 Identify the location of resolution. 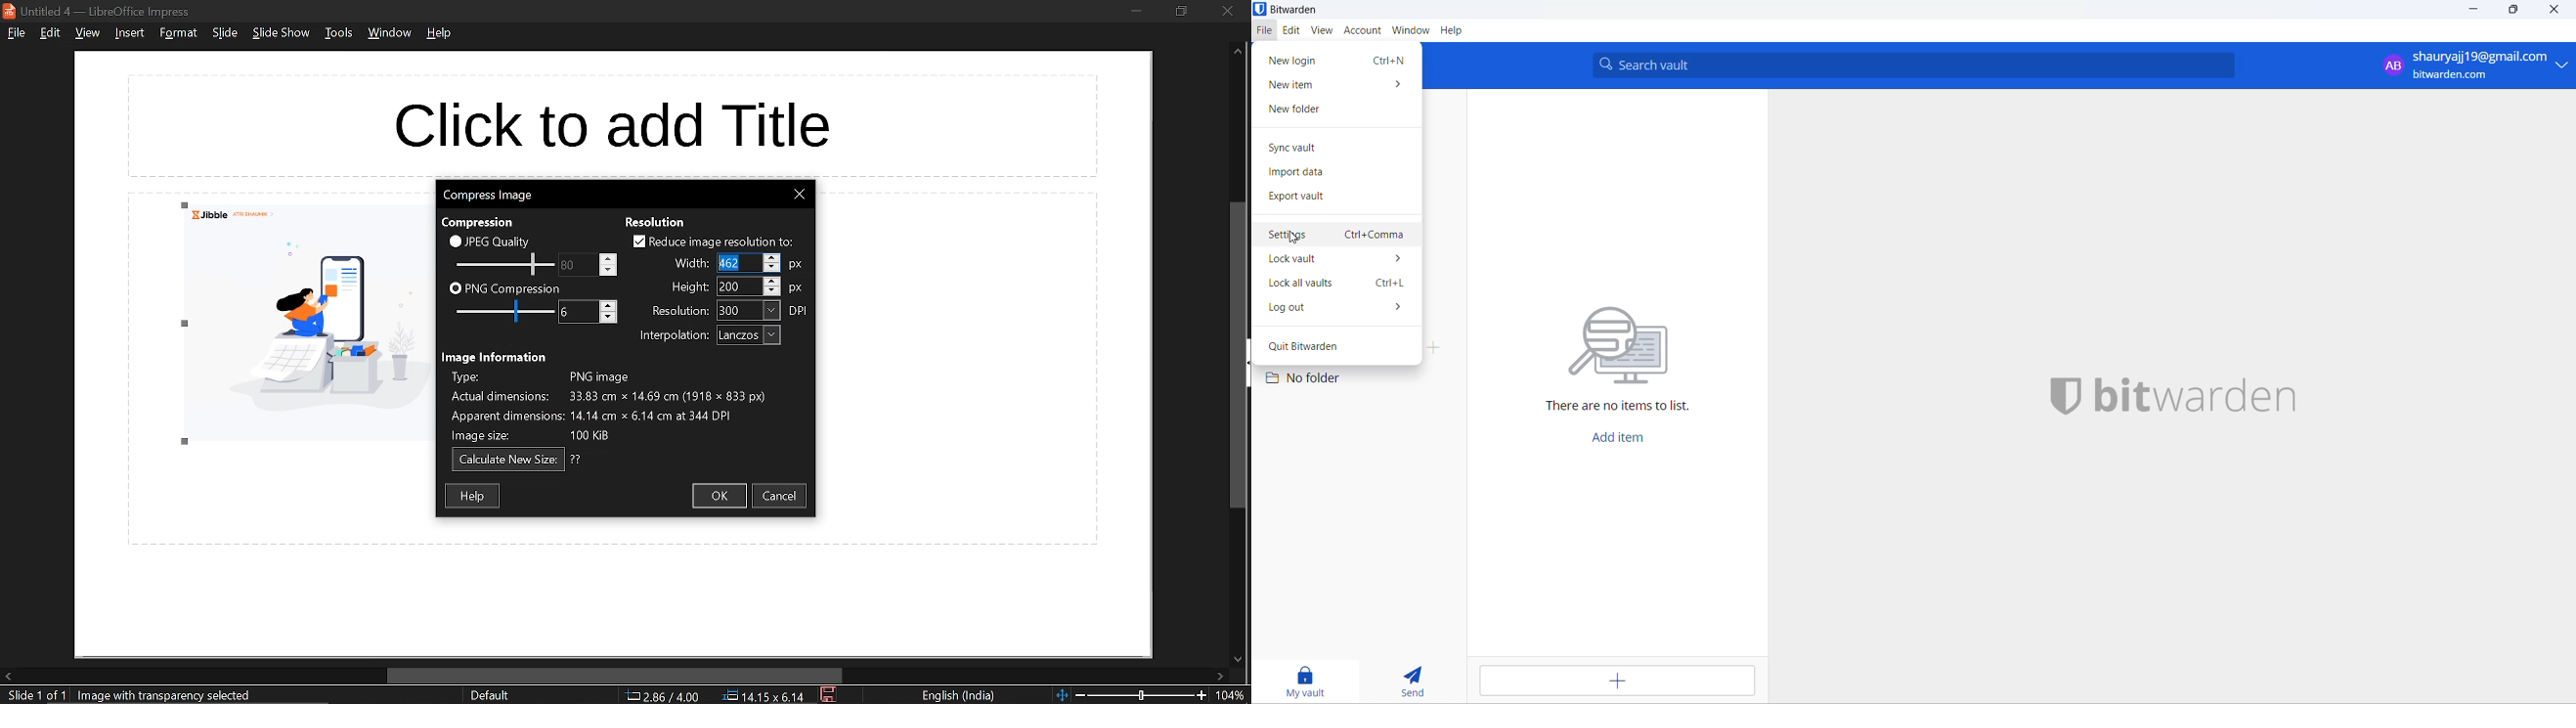
(749, 311).